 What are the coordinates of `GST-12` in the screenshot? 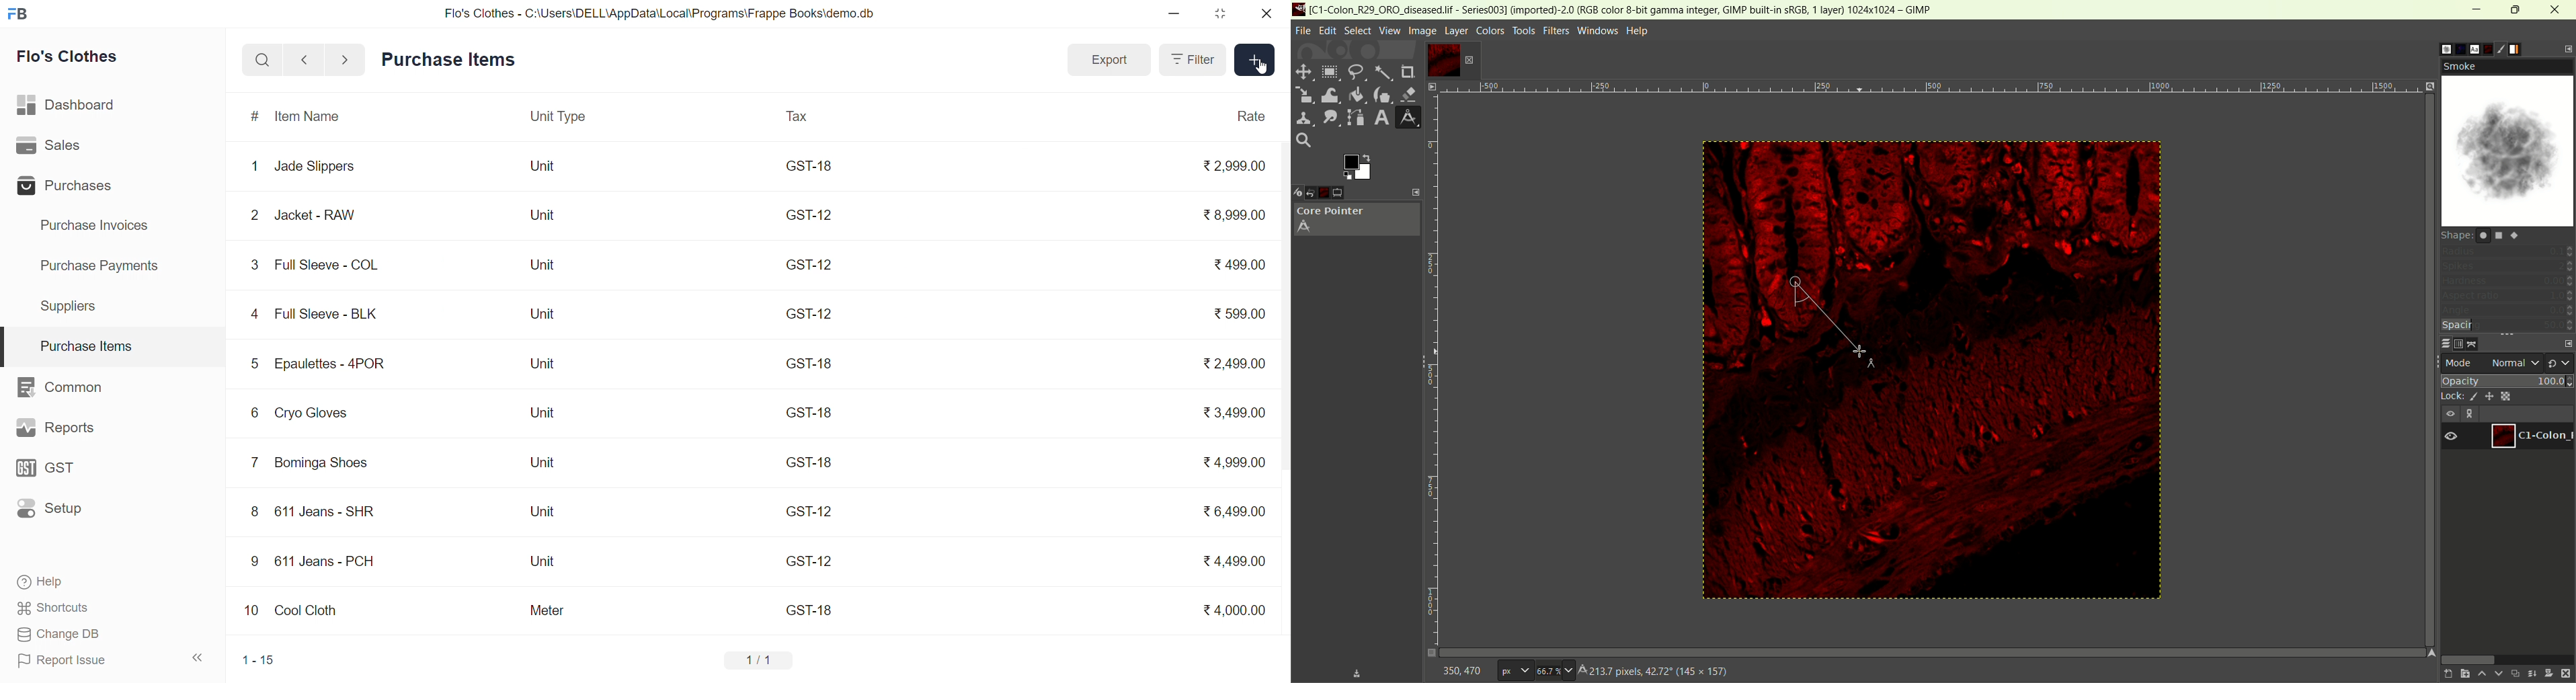 It's located at (810, 215).